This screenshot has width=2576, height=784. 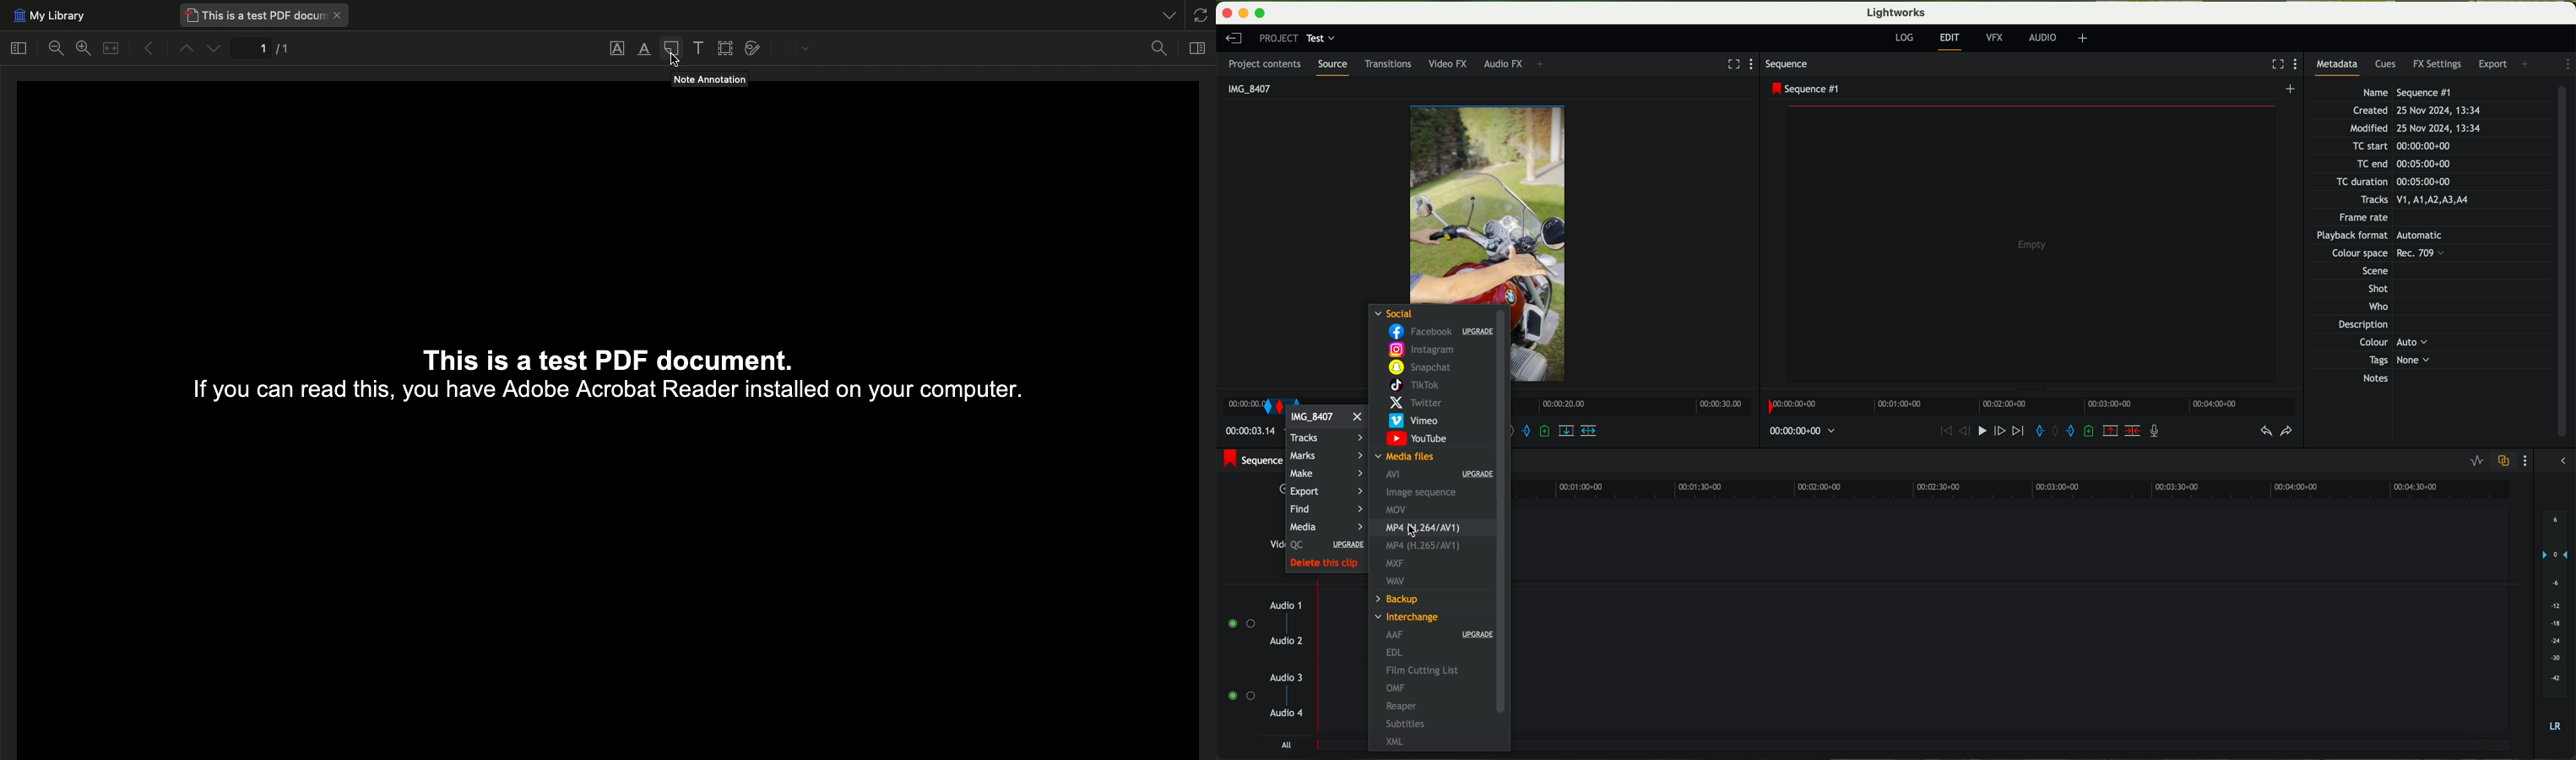 I want to click on subtitles, so click(x=1408, y=724).